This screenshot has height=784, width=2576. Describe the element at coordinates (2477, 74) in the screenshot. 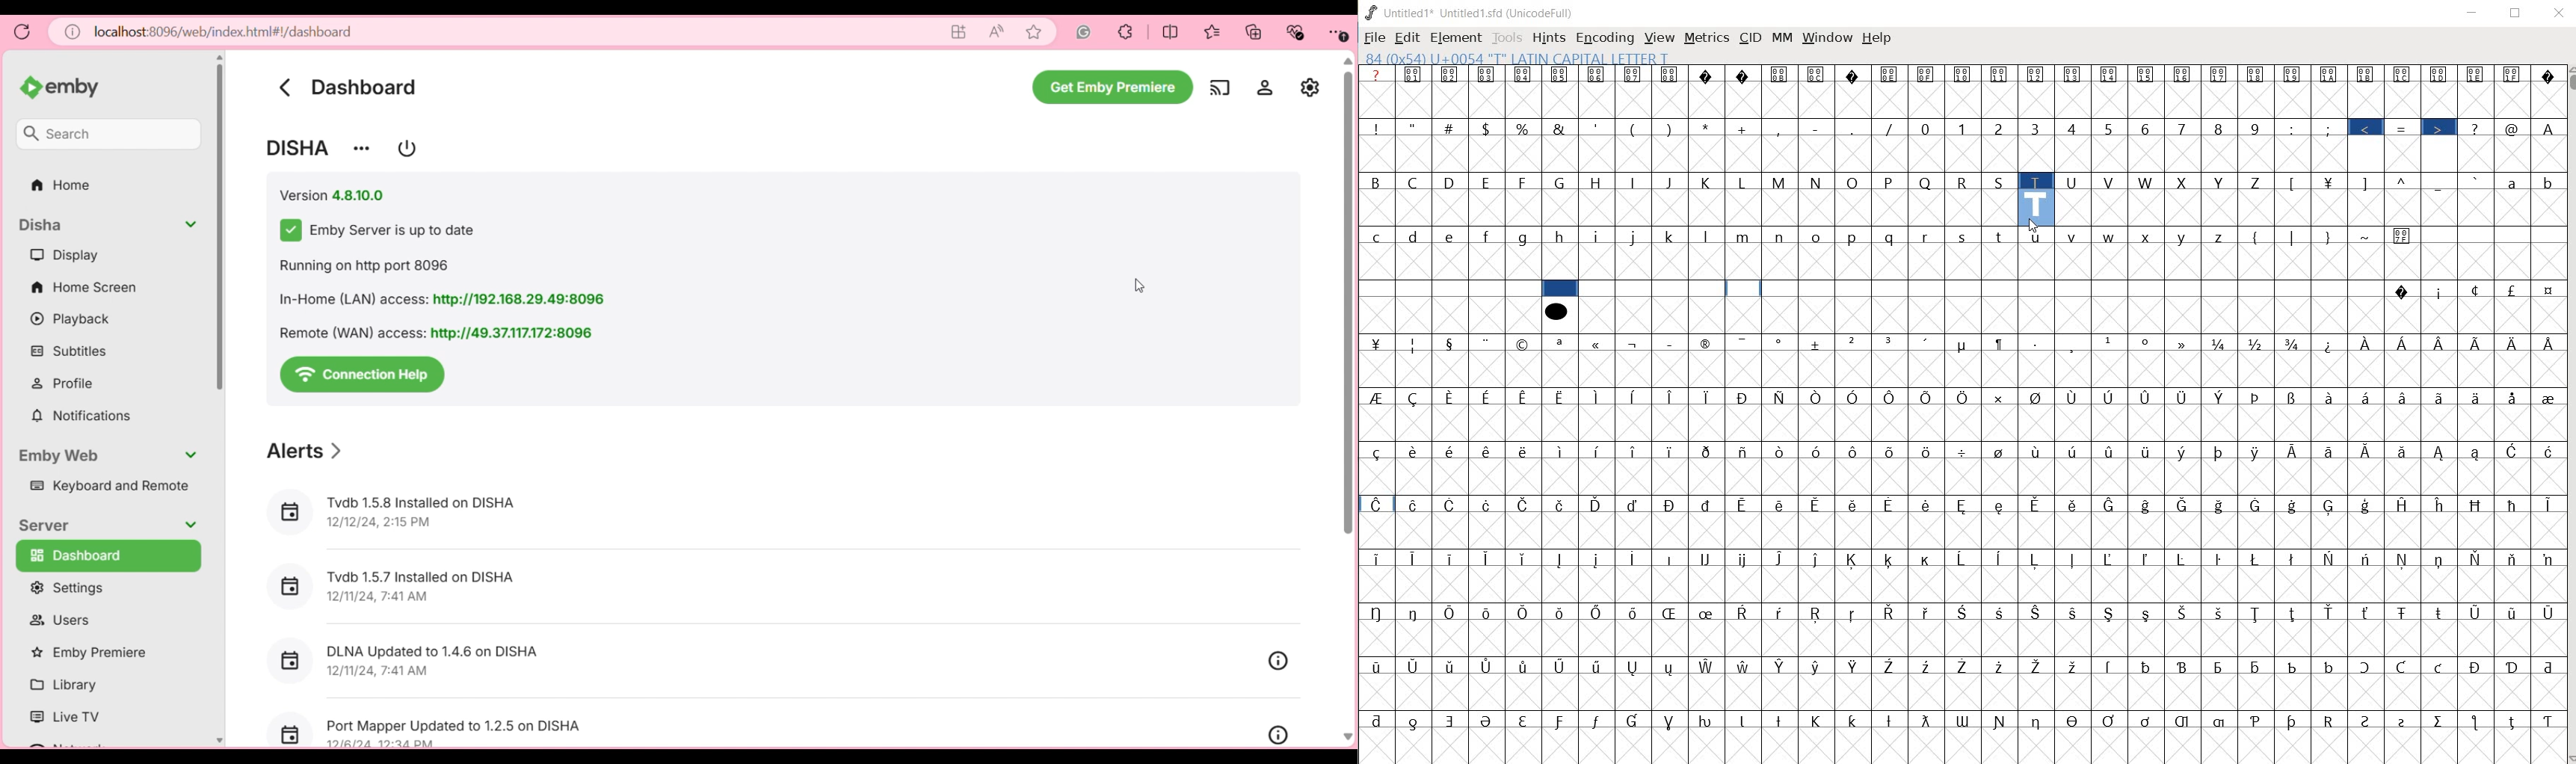

I see `Symbol` at that location.